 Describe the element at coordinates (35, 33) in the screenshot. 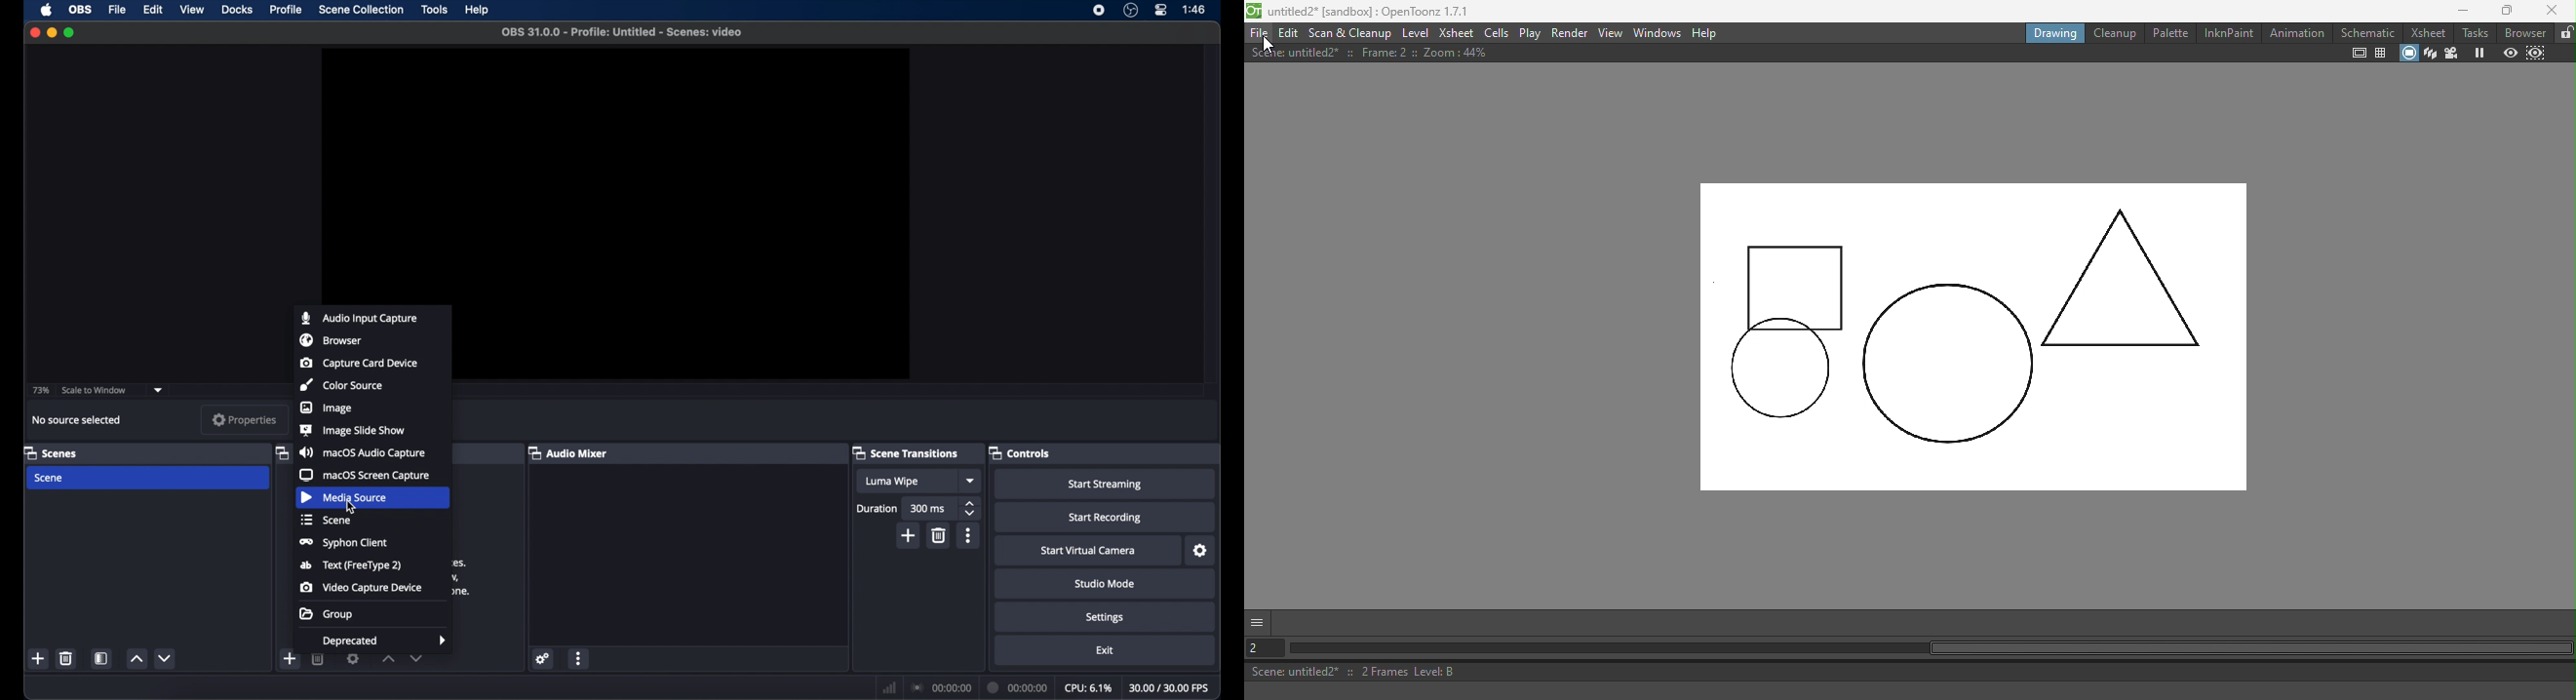

I see `close` at that location.